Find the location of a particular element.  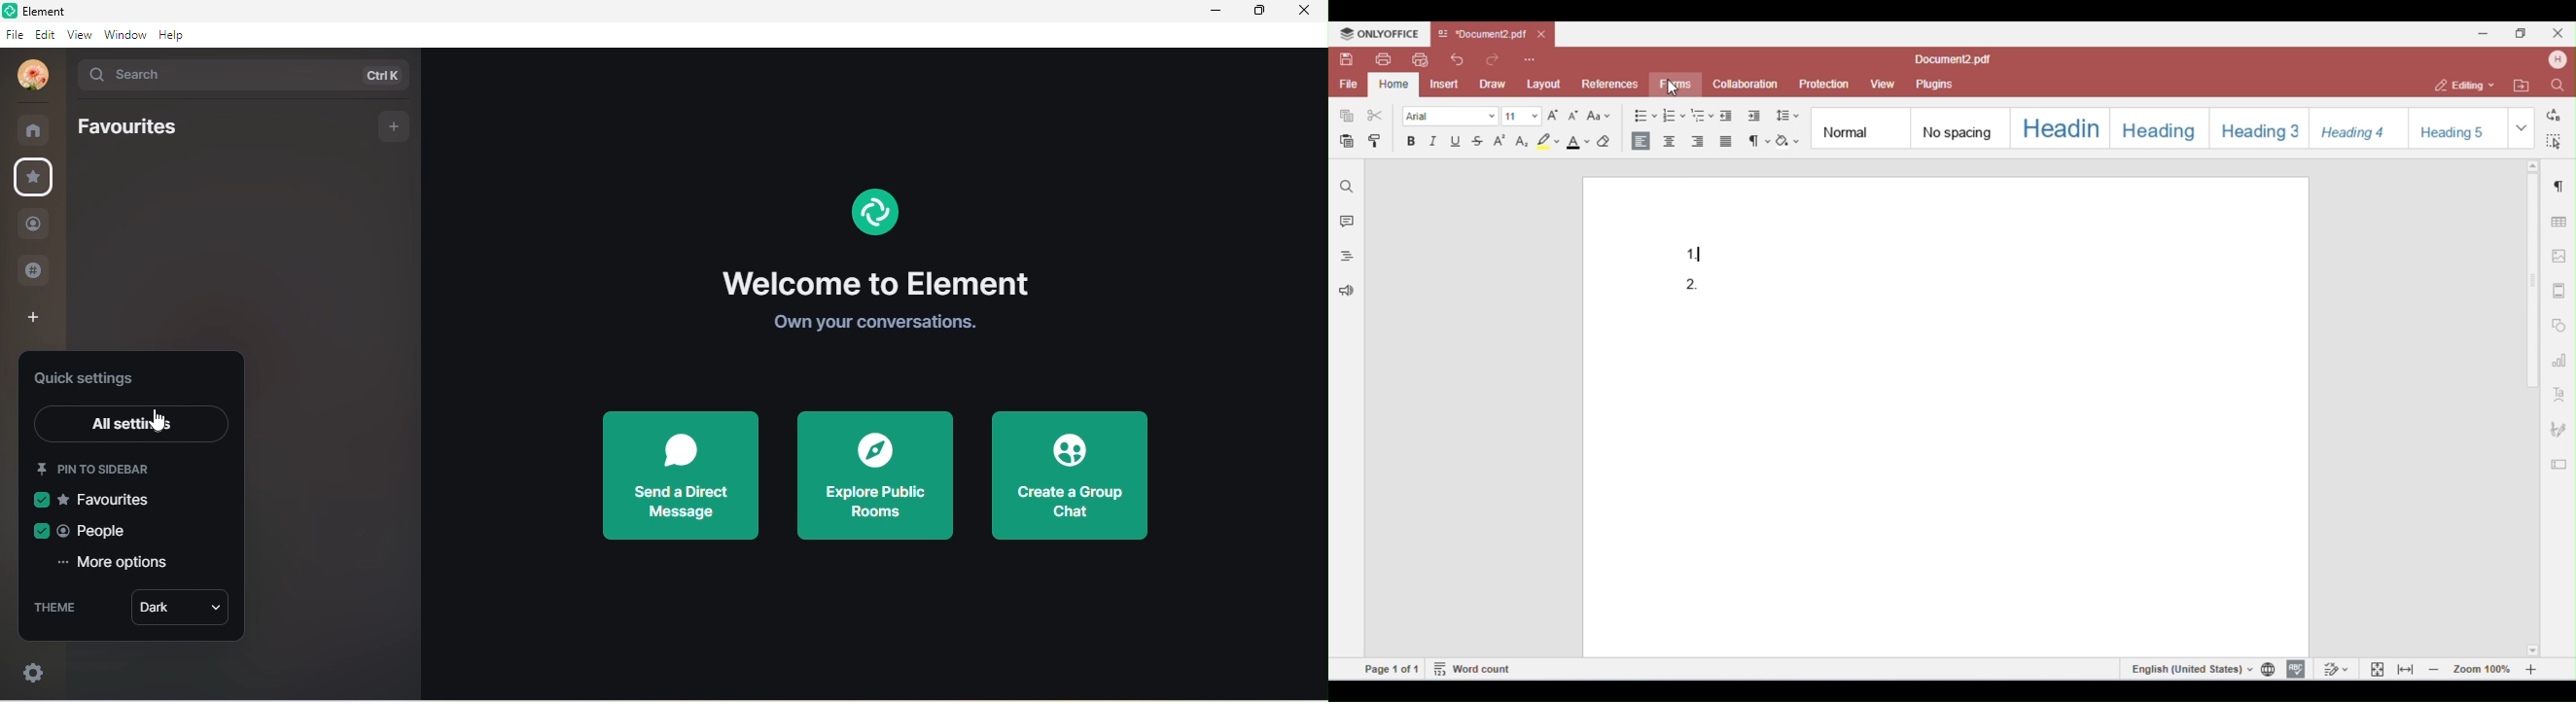

people is located at coordinates (37, 222).